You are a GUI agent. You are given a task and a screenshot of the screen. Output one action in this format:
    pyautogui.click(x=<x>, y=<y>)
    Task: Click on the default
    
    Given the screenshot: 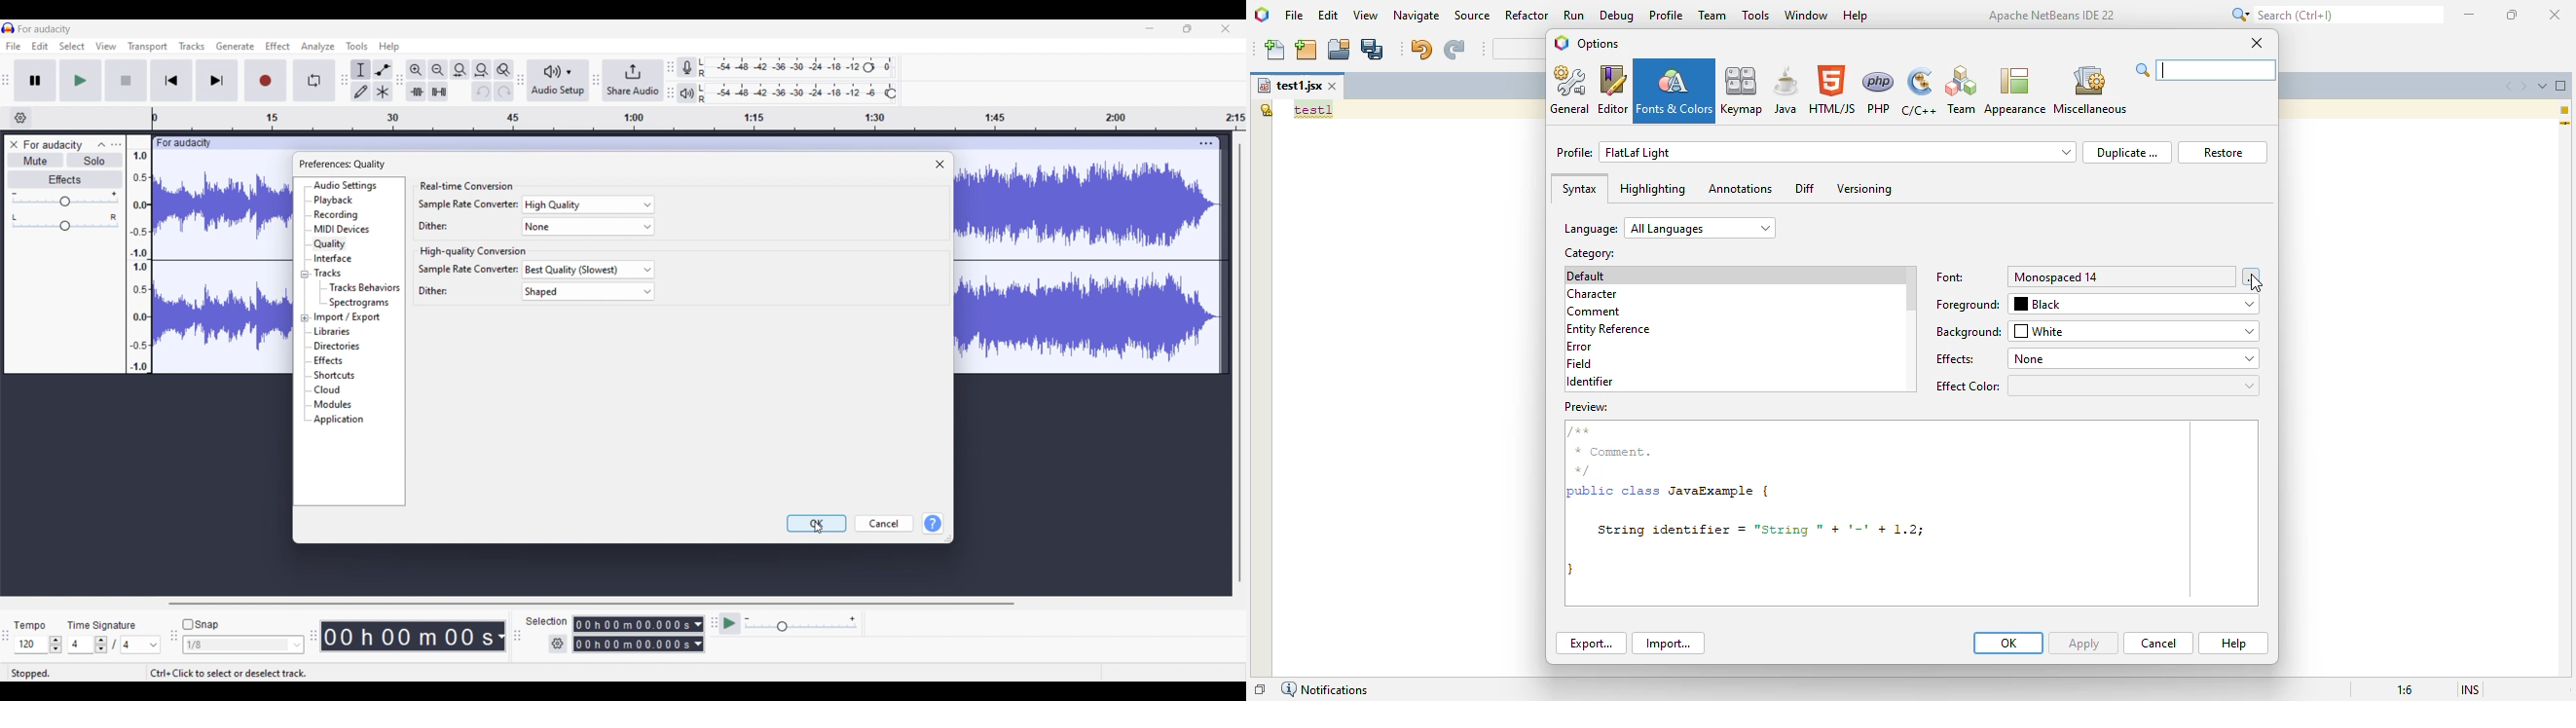 What is the action you would take?
    pyautogui.click(x=1590, y=276)
    